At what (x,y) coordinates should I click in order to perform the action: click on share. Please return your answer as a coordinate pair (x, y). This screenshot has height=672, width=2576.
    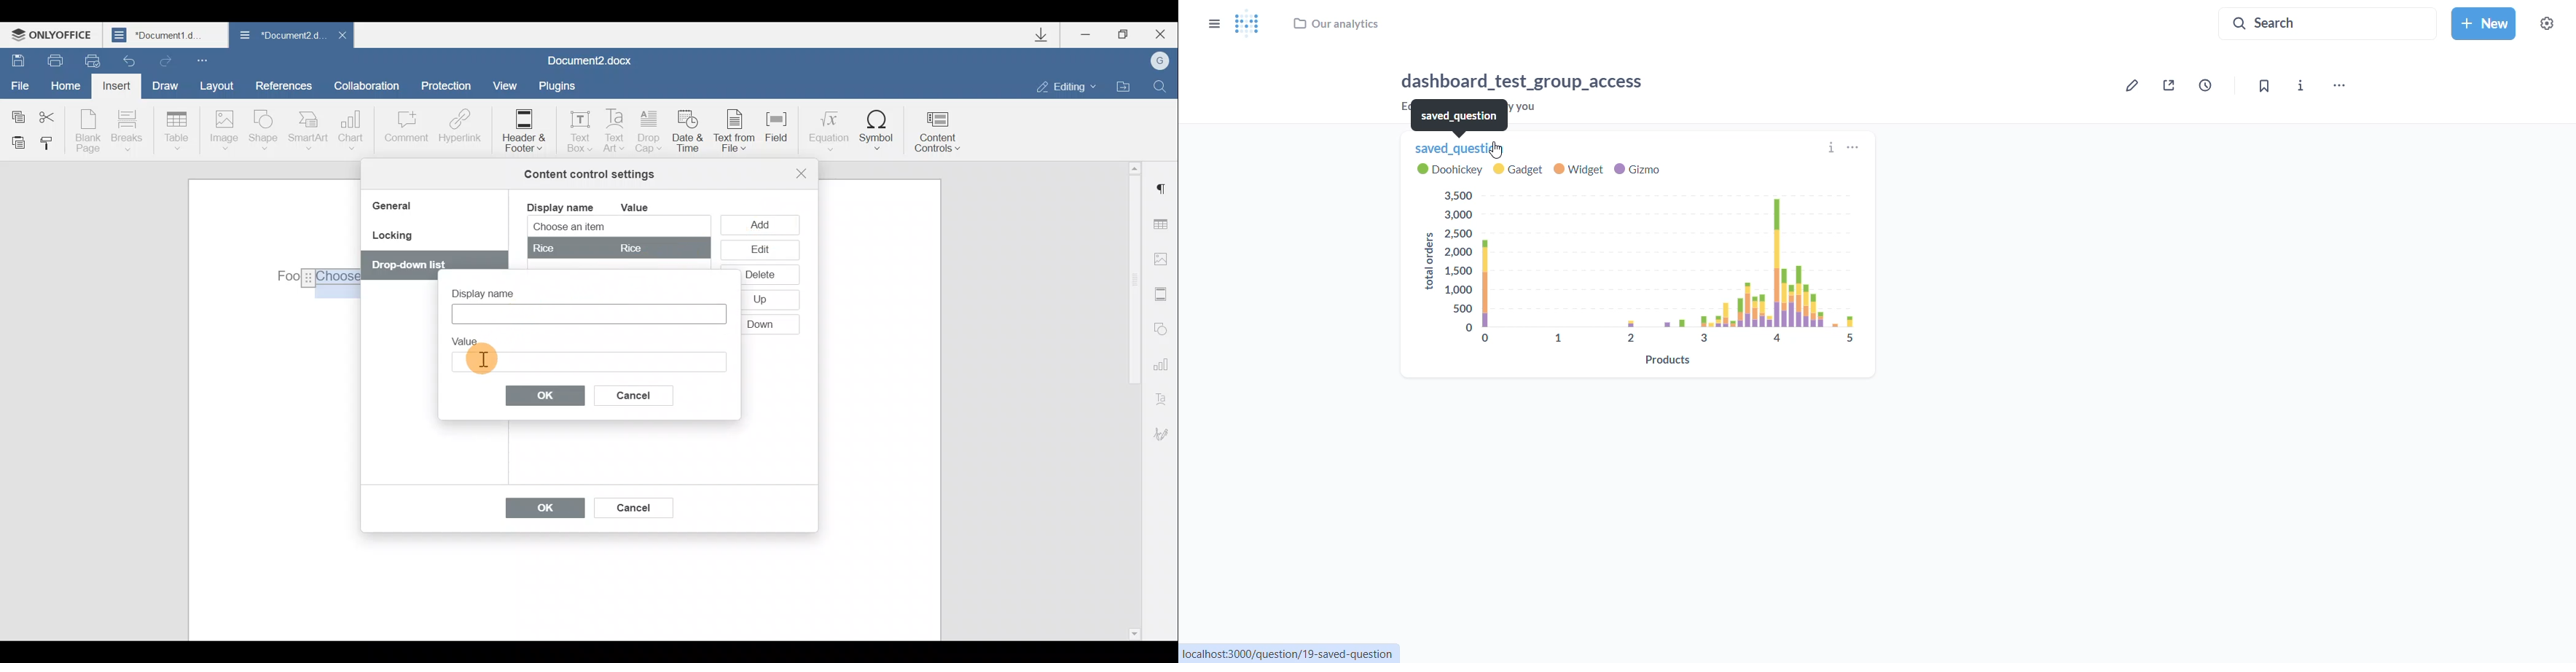
    Looking at the image, I should click on (2165, 89).